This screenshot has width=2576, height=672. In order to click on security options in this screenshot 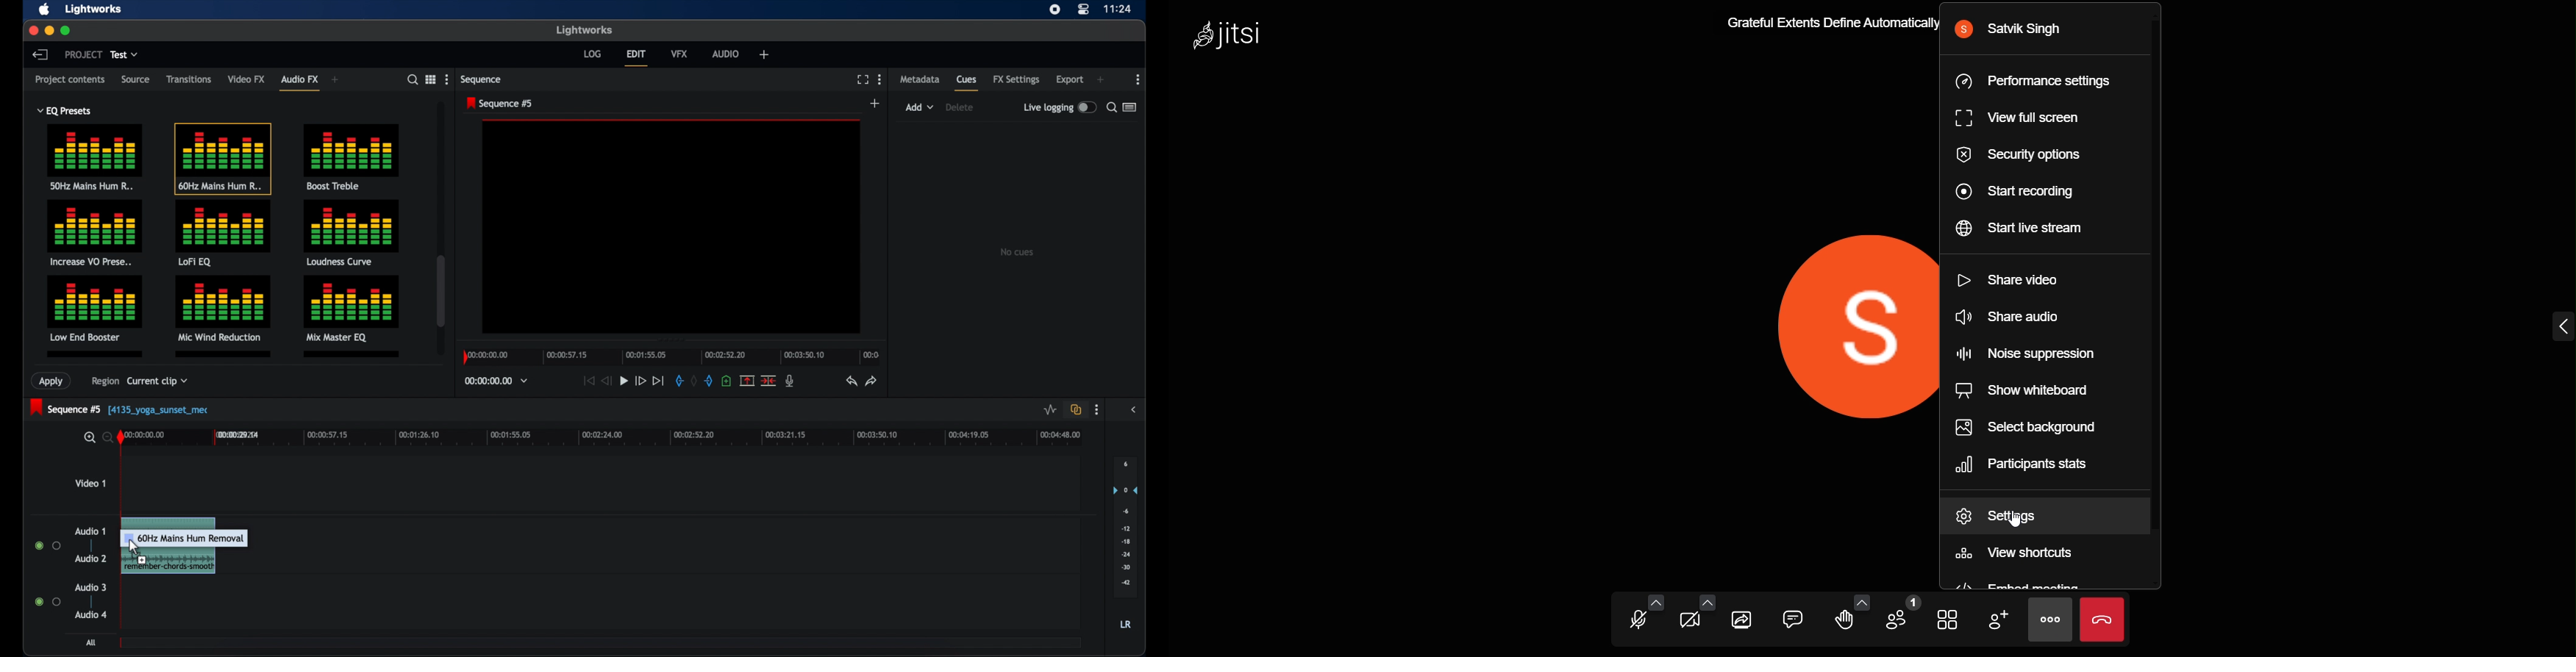, I will do `click(2016, 155)`.